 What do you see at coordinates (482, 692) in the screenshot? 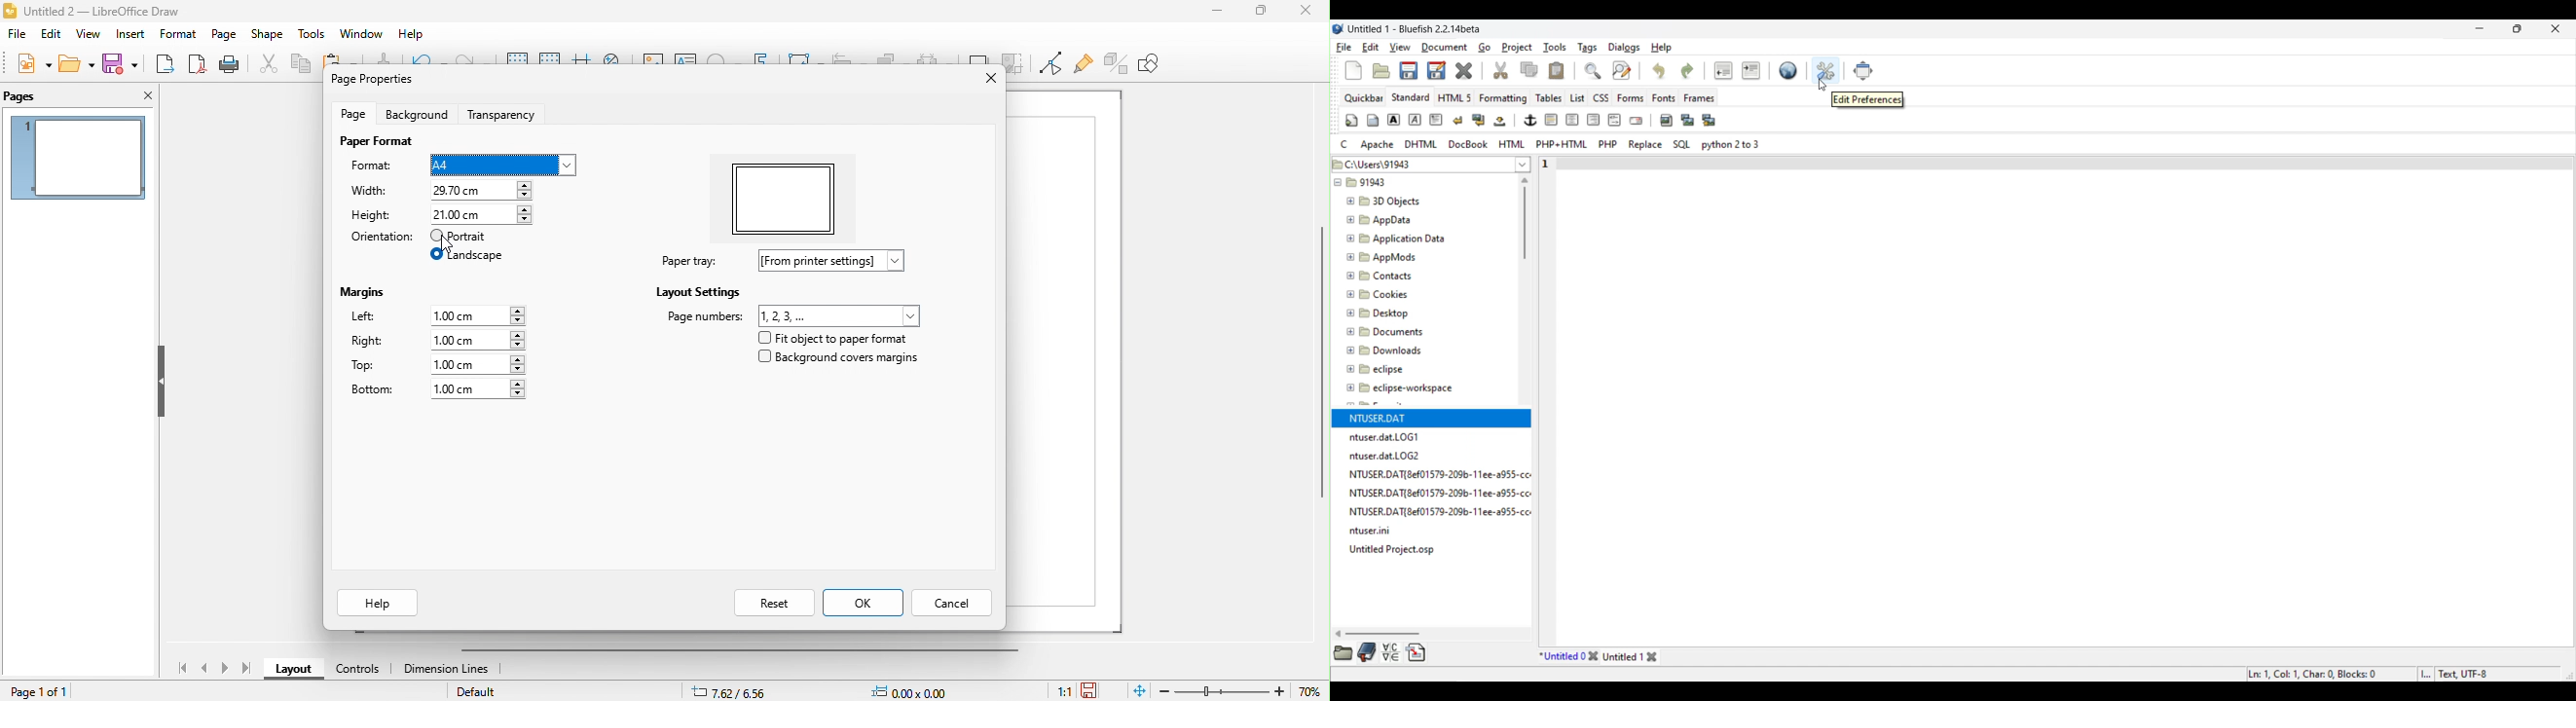
I see `default` at bounding box center [482, 692].